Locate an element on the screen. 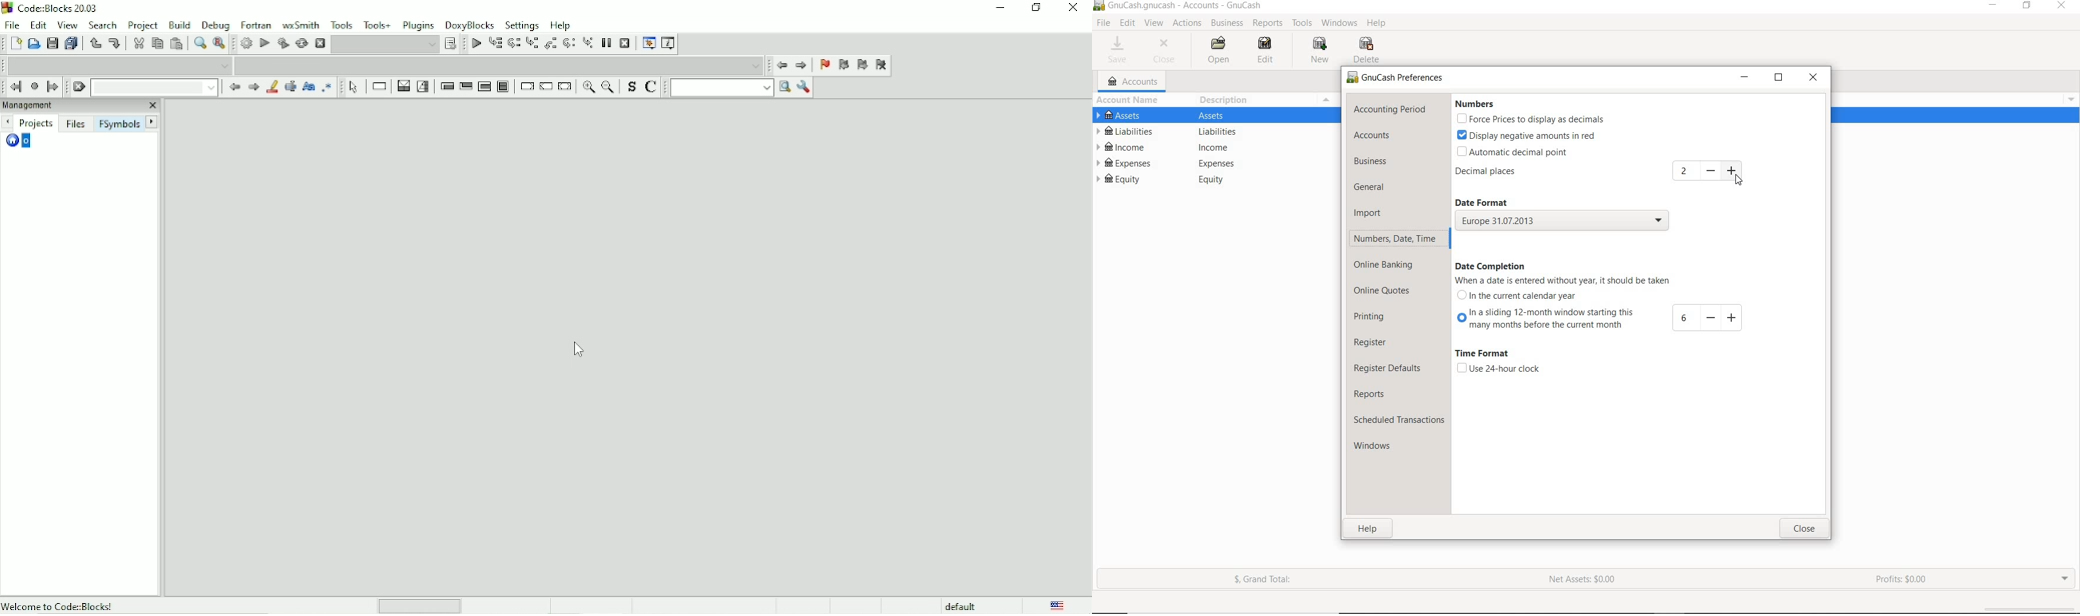 This screenshot has width=2100, height=616. numbers is located at coordinates (1478, 104).